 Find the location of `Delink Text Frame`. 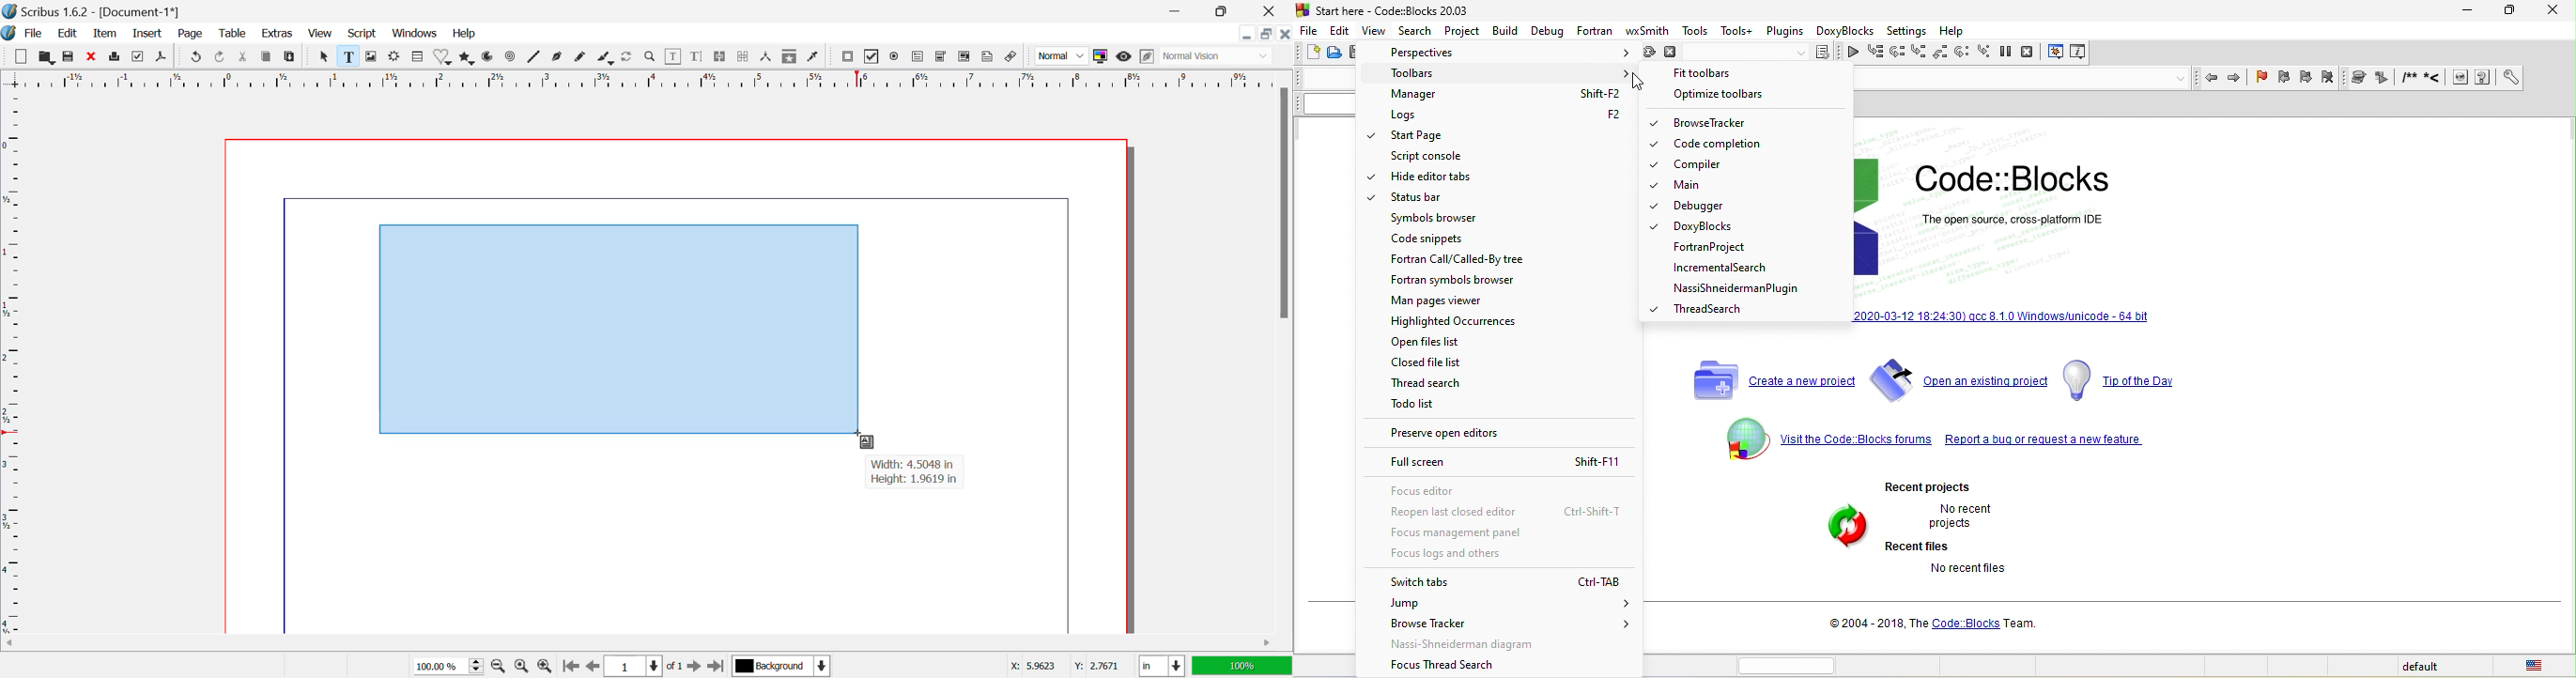

Delink Text Frame is located at coordinates (743, 58).